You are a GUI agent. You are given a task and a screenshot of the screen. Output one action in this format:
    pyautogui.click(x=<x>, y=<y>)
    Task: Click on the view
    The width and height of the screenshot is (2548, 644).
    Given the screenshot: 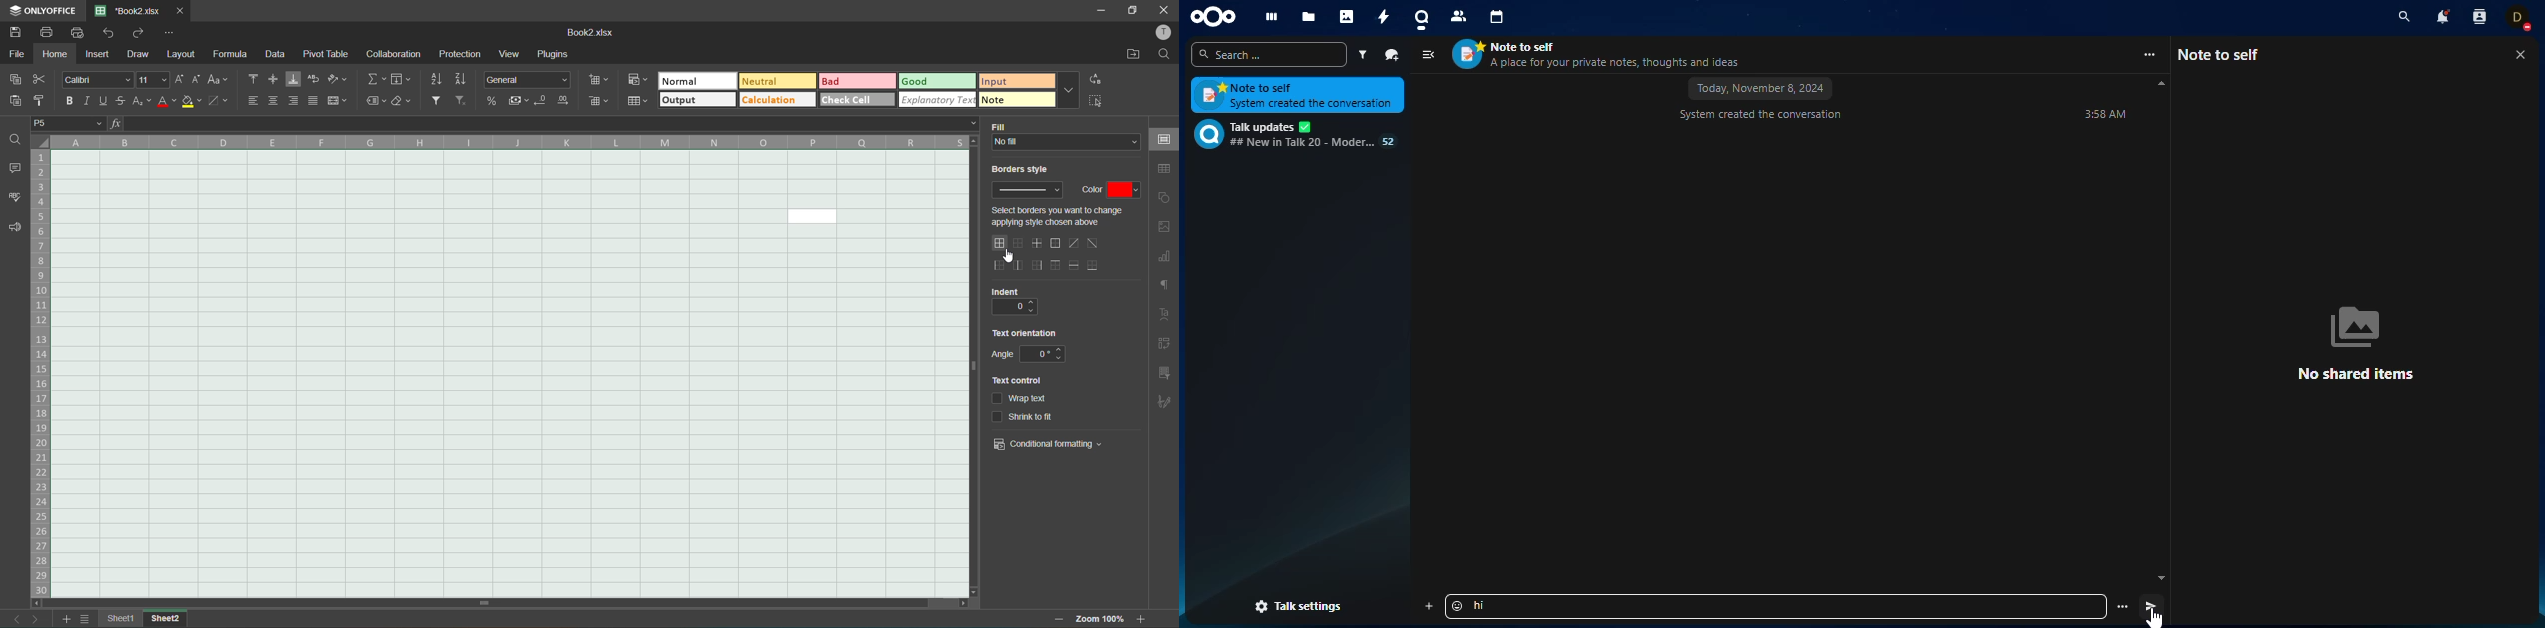 What is the action you would take?
    pyautogui.click(x=1428, y=55)
    